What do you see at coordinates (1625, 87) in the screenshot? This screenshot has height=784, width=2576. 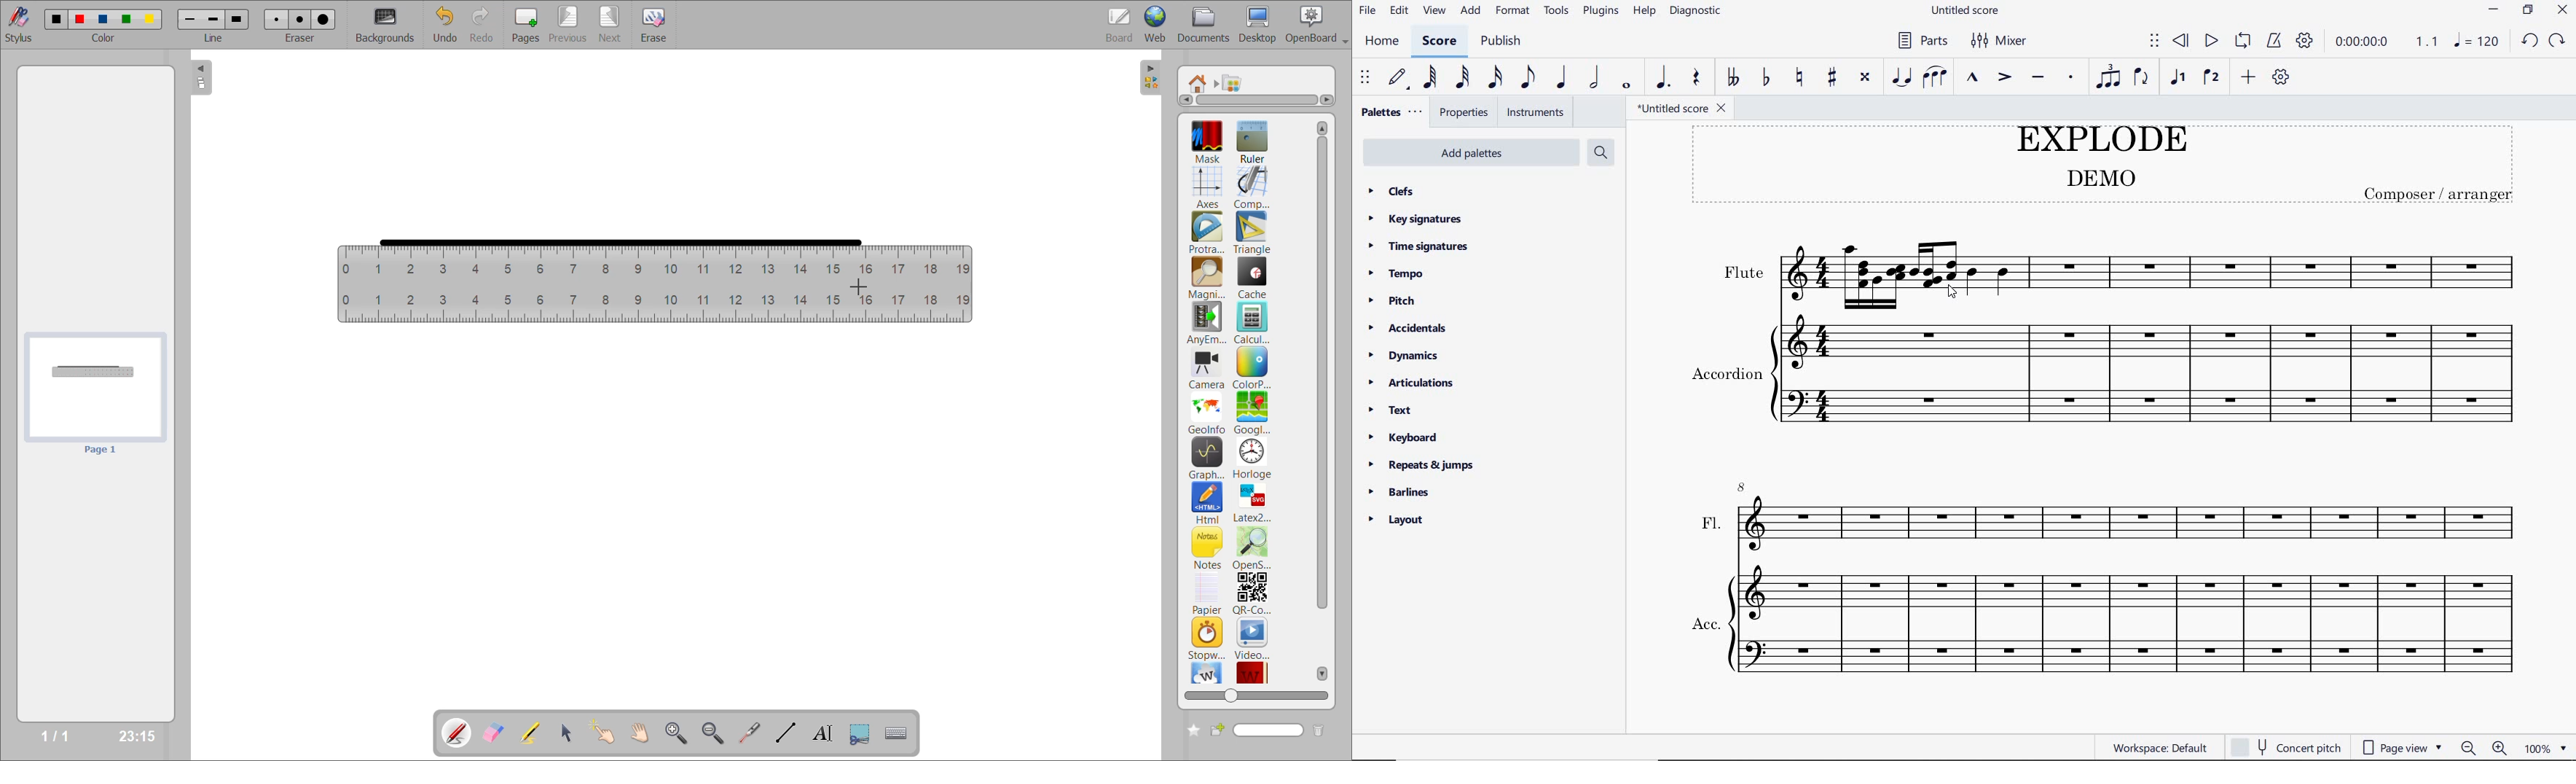 I see `whole note` at bounding box center [1625, 87].